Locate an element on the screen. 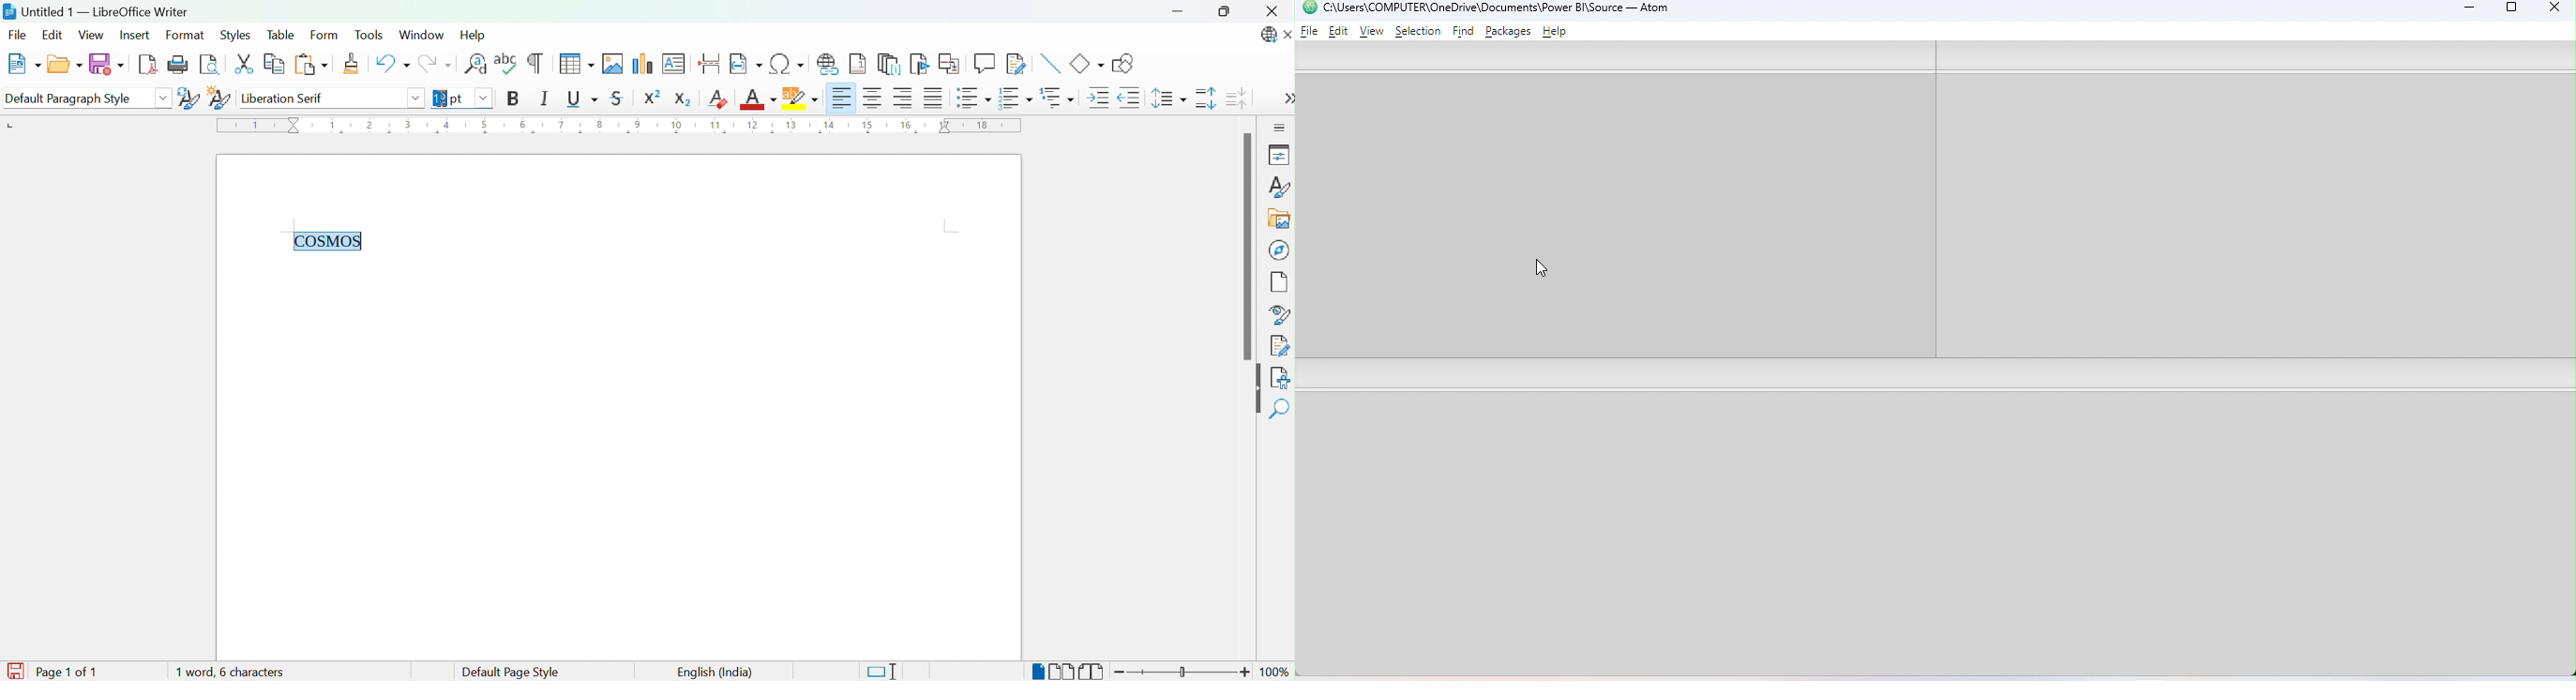 The width and height of the screenshot is (2576, 700). Paste is located at coordinates (309, 65).